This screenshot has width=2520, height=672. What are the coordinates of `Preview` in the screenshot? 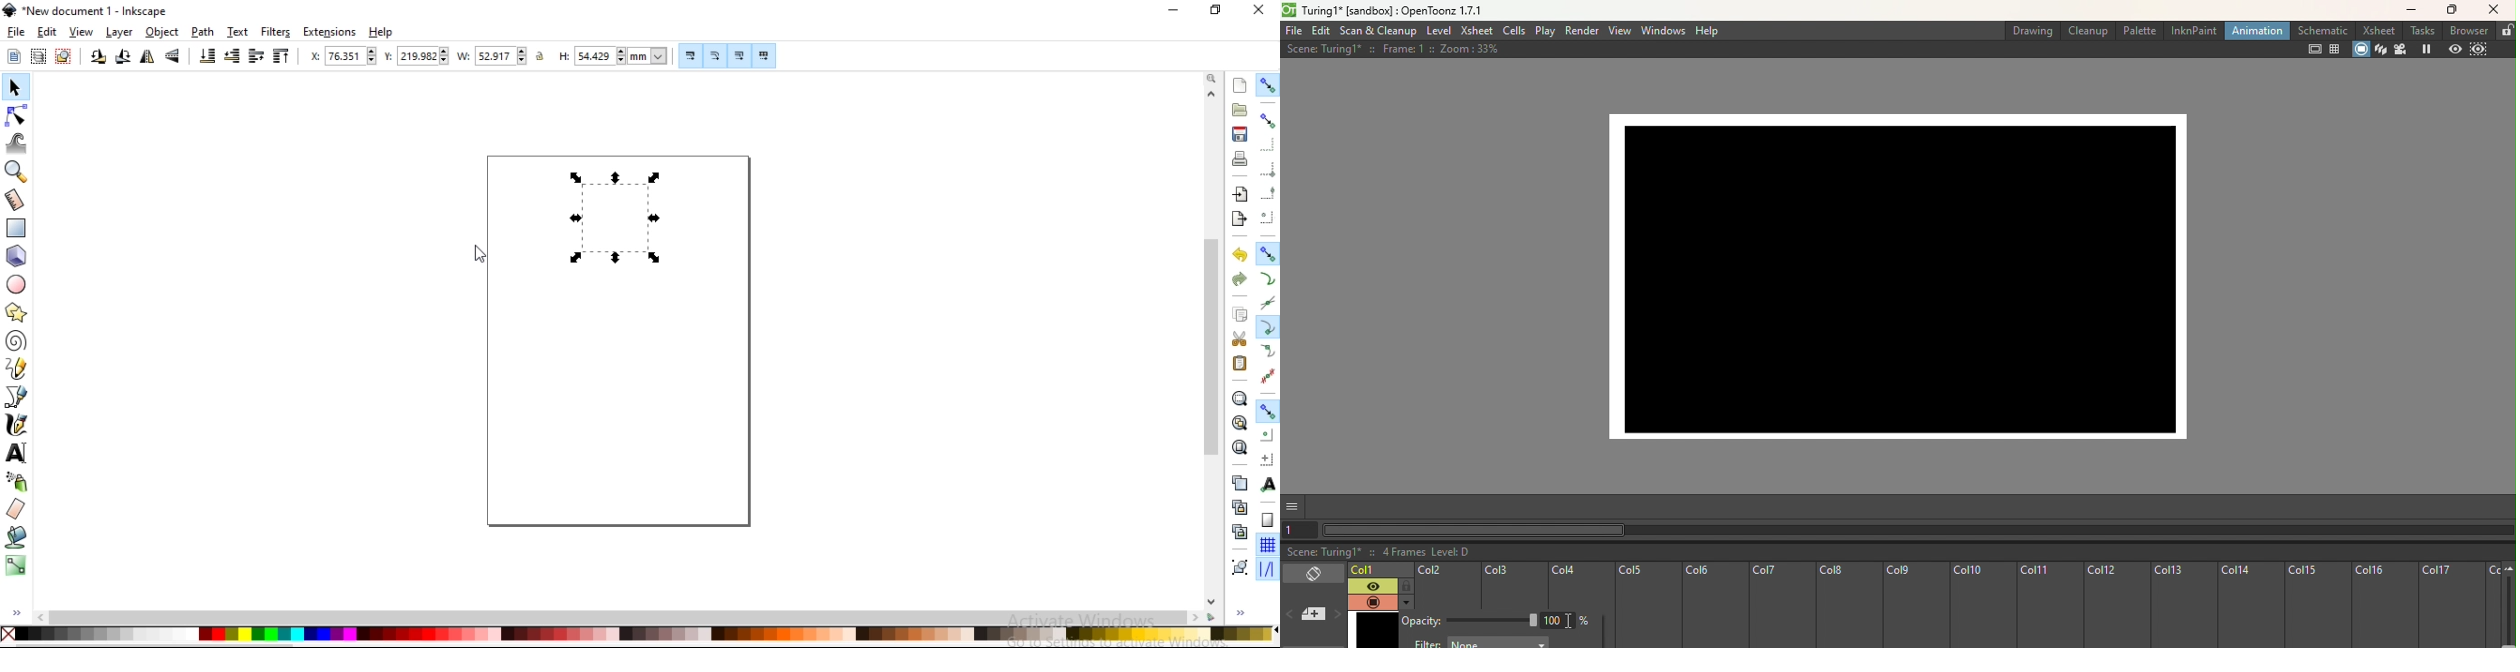 It's located at (2454, 48).